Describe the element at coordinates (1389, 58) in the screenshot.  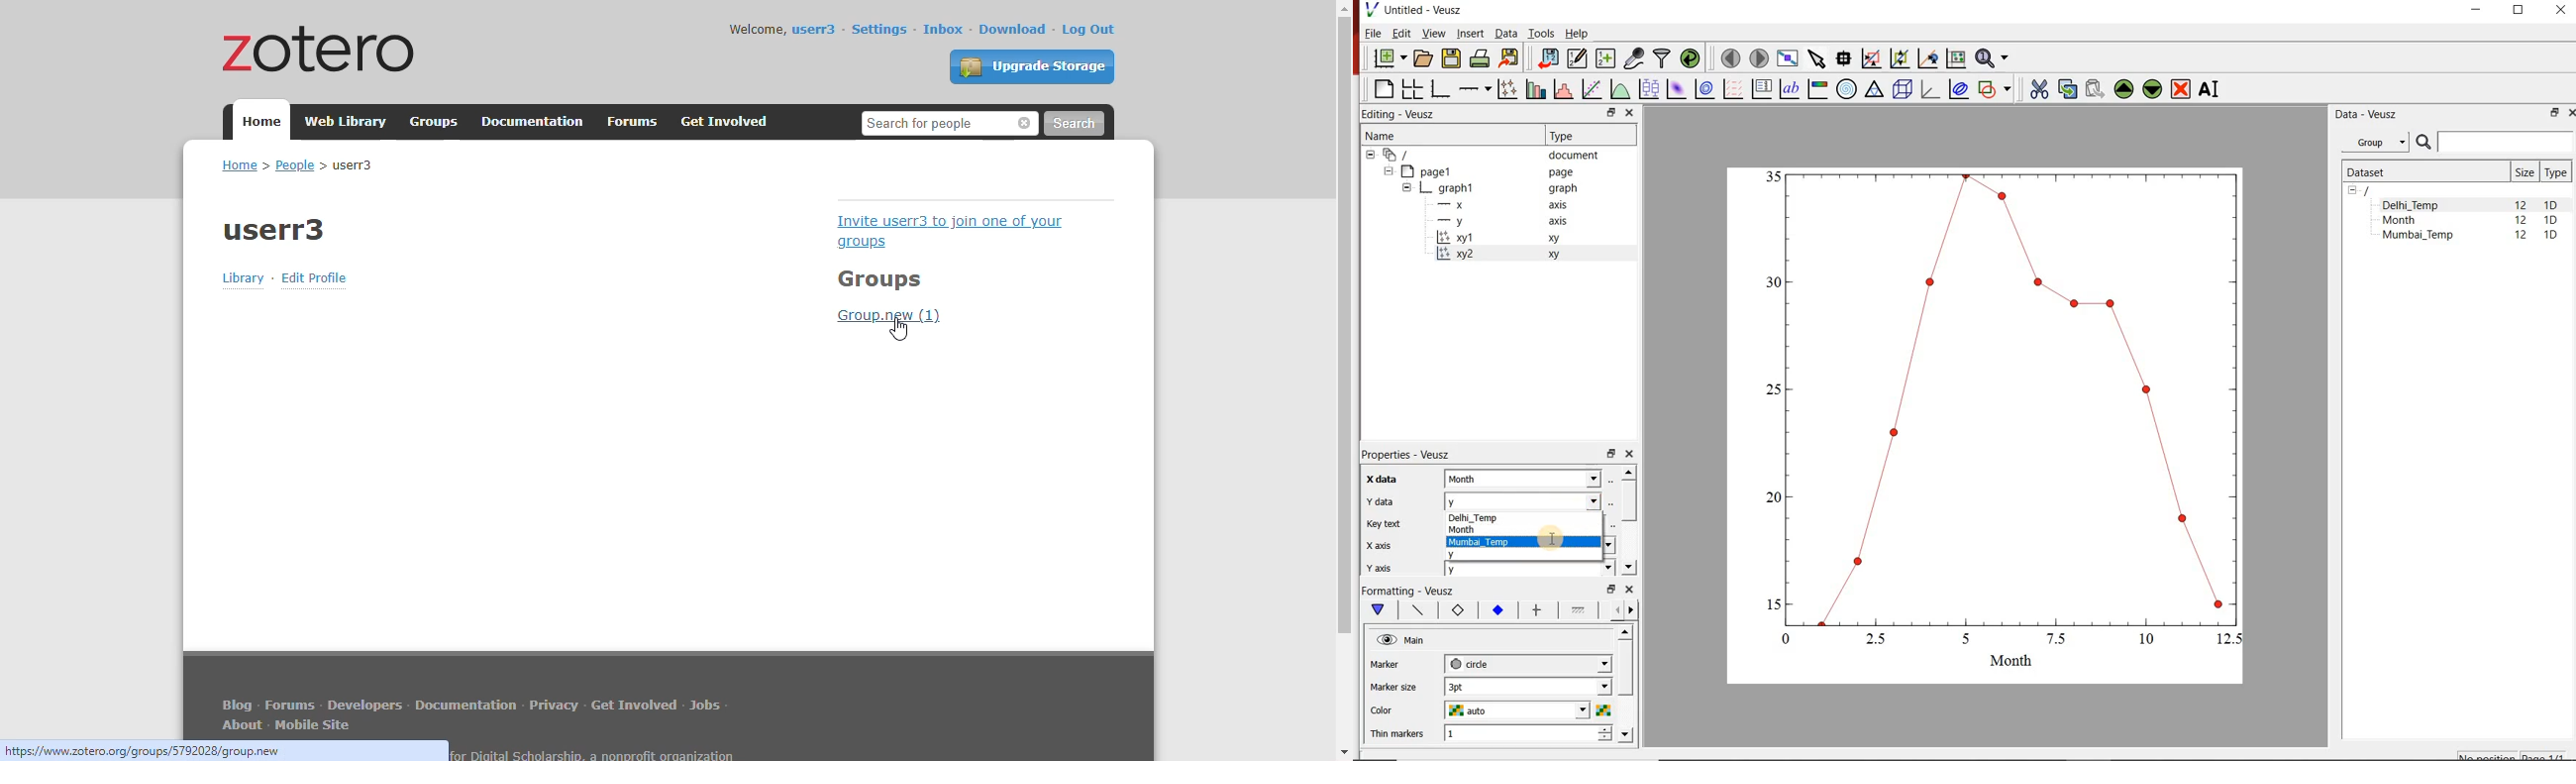
I see `new document` at that location.